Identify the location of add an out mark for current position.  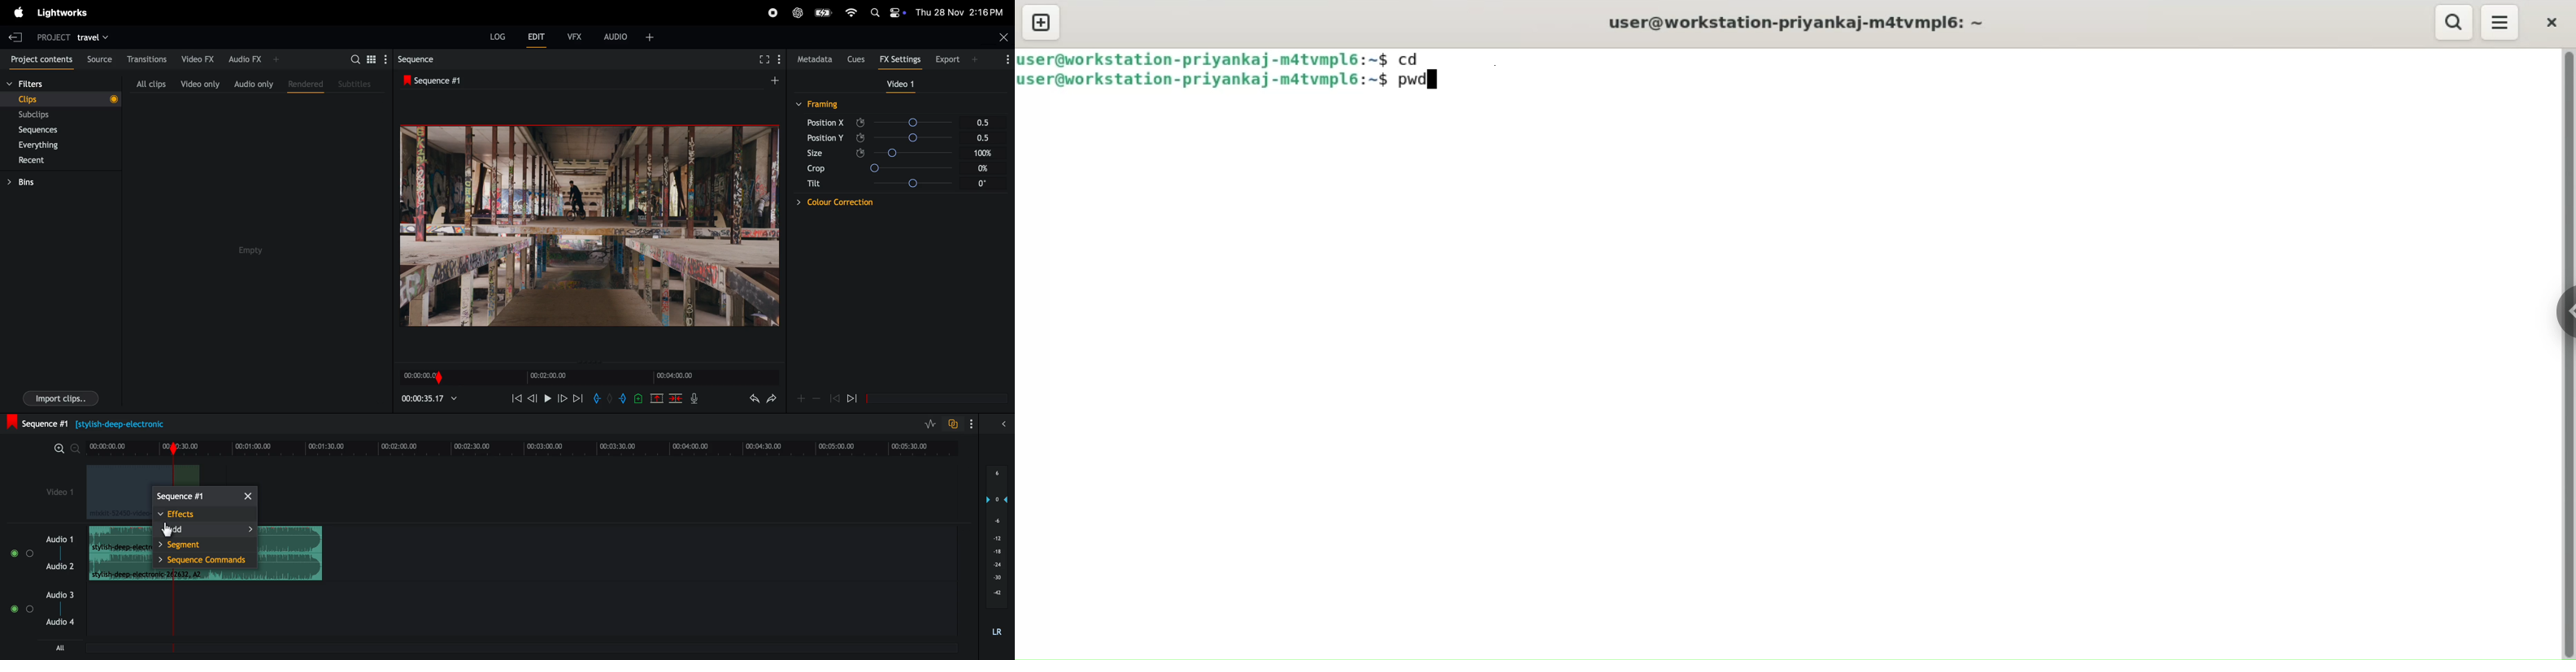
(625, 398).